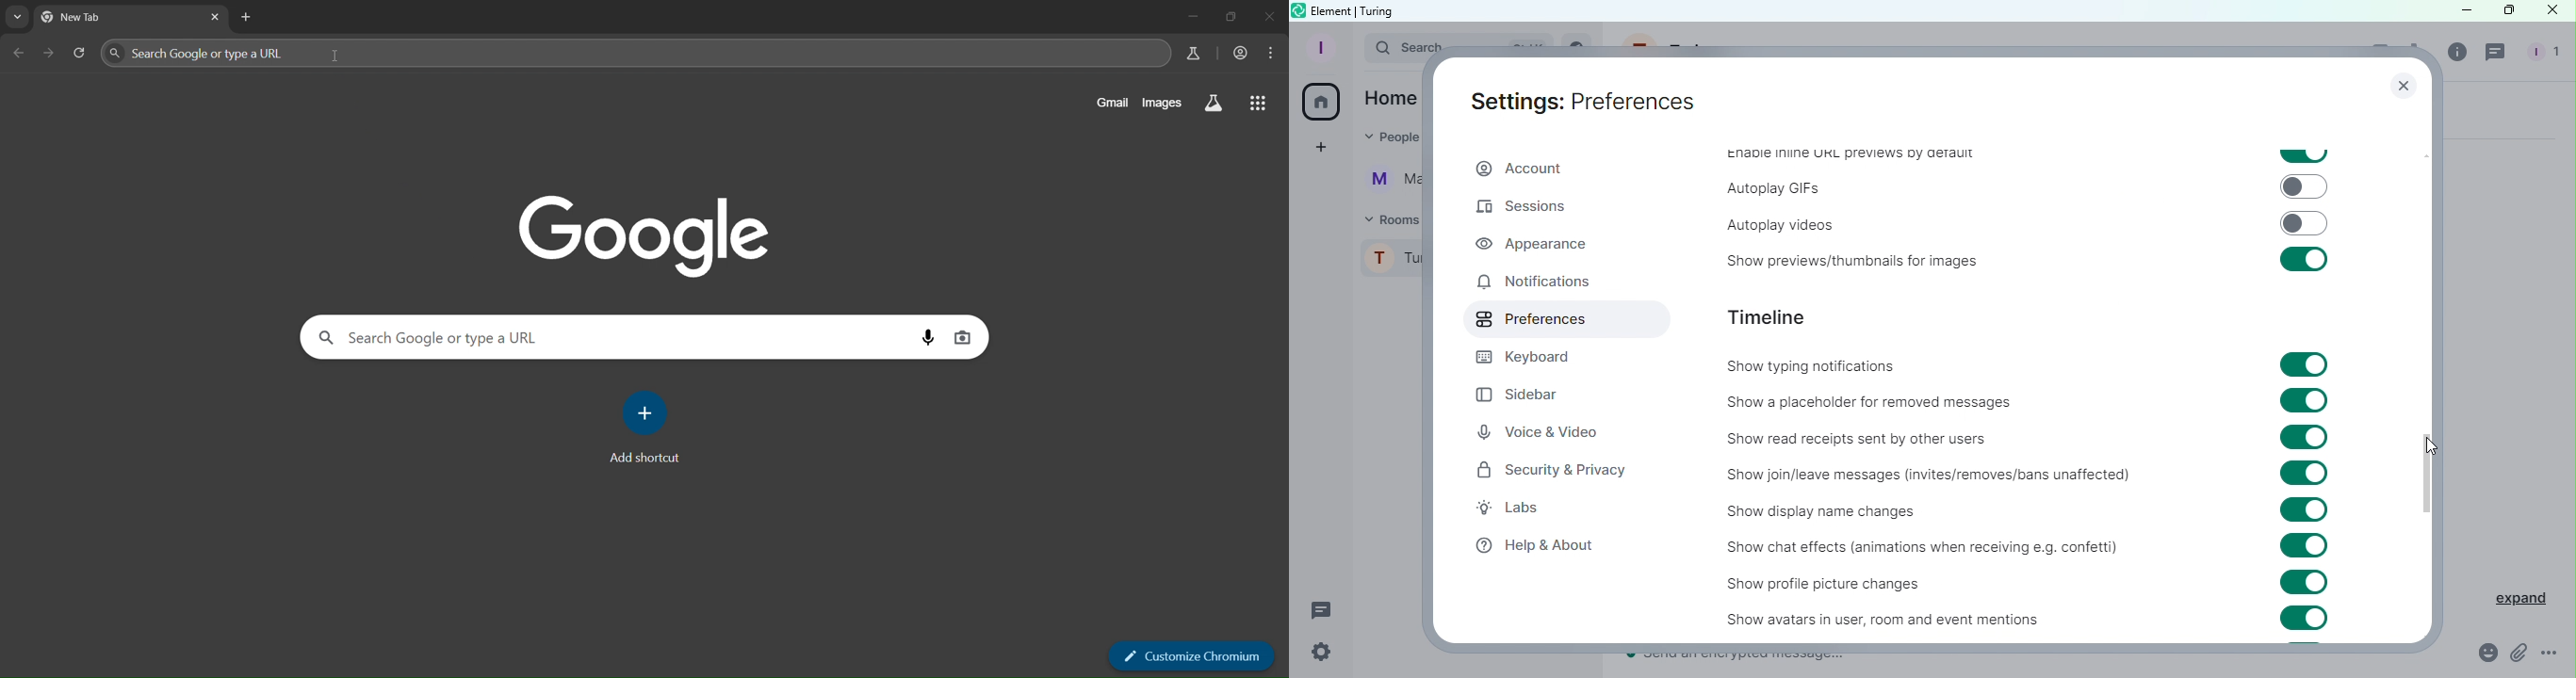 The image size is (2576, 700). I want to click on Show join/leave messages (invites/removes/bans unaffected)), so click(1925, 476).